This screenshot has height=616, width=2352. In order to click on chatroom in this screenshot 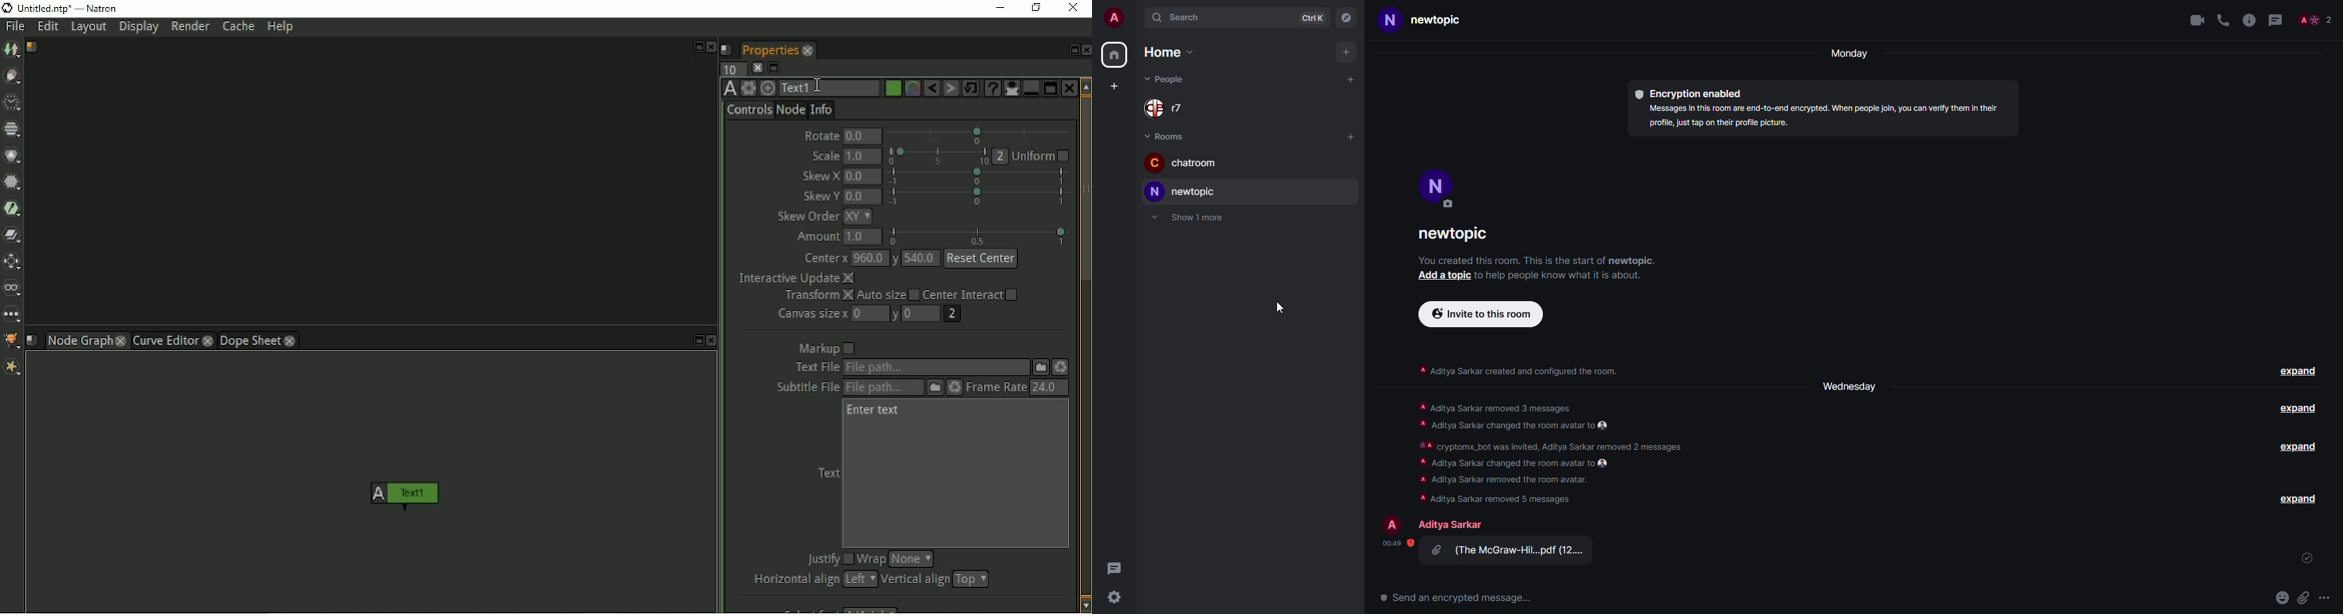, I will do `click(1188, 163)`.